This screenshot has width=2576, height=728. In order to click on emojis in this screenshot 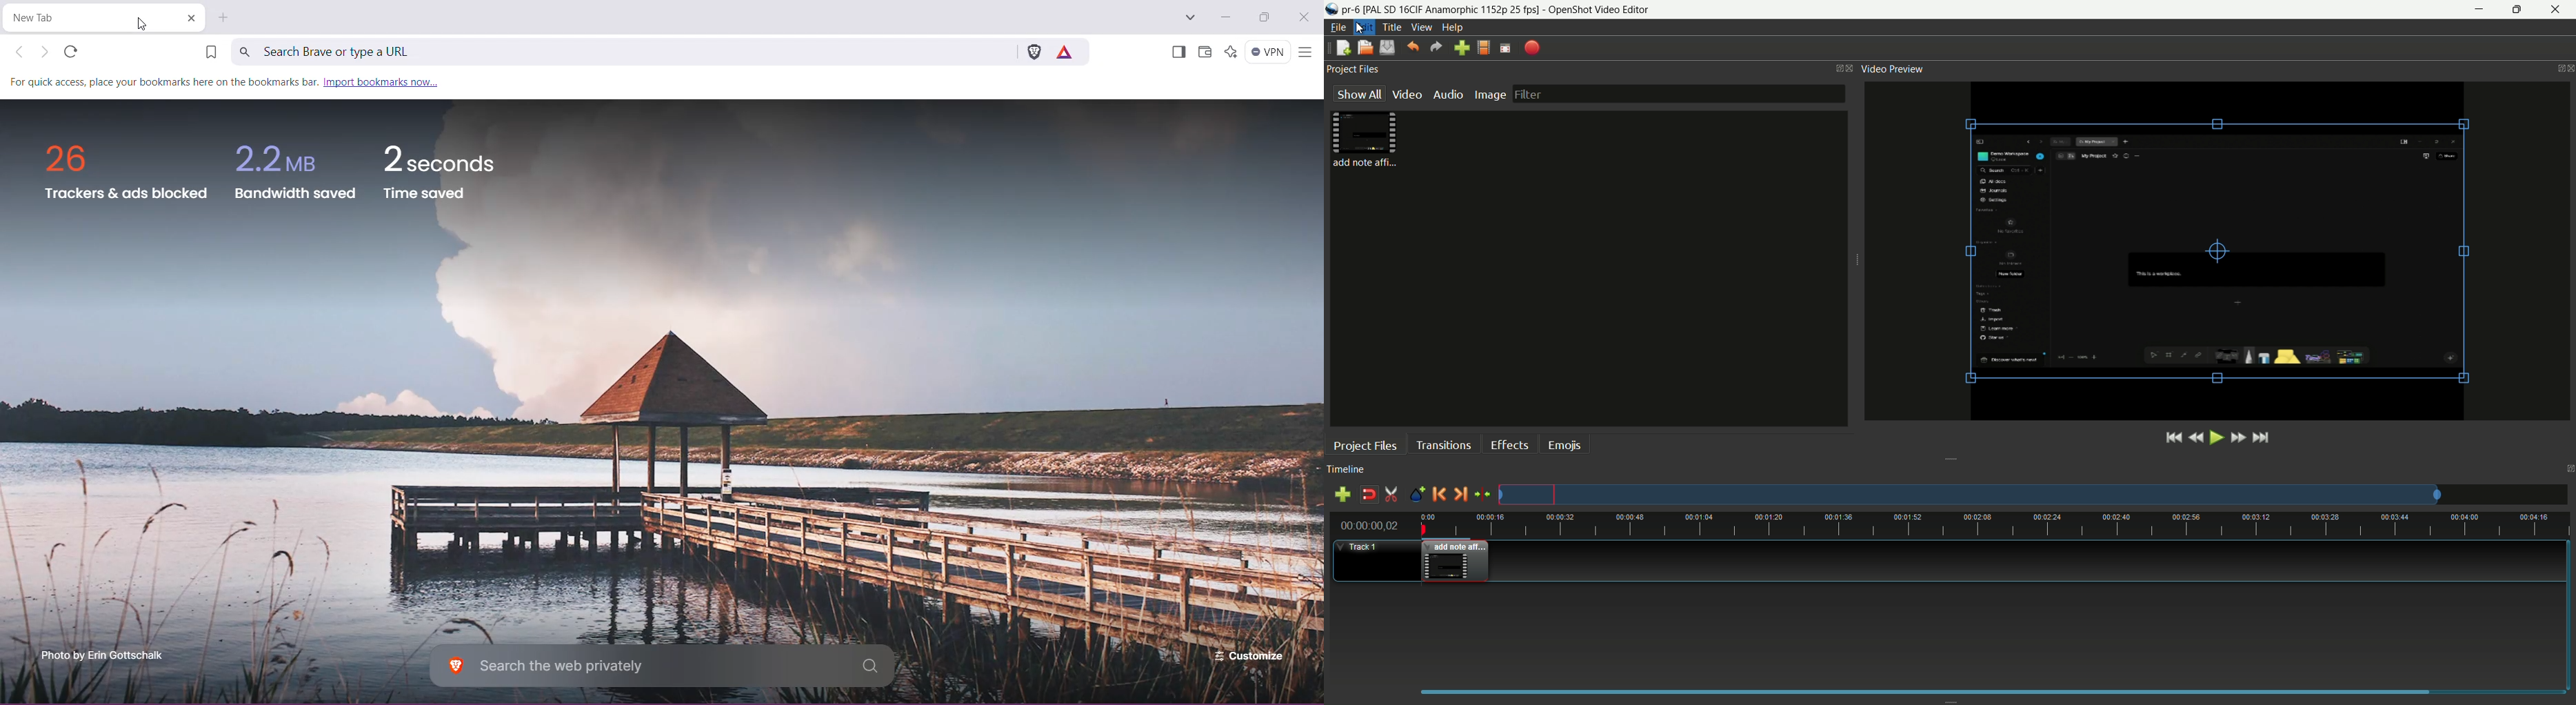, I will do `click(1565, 446)`.